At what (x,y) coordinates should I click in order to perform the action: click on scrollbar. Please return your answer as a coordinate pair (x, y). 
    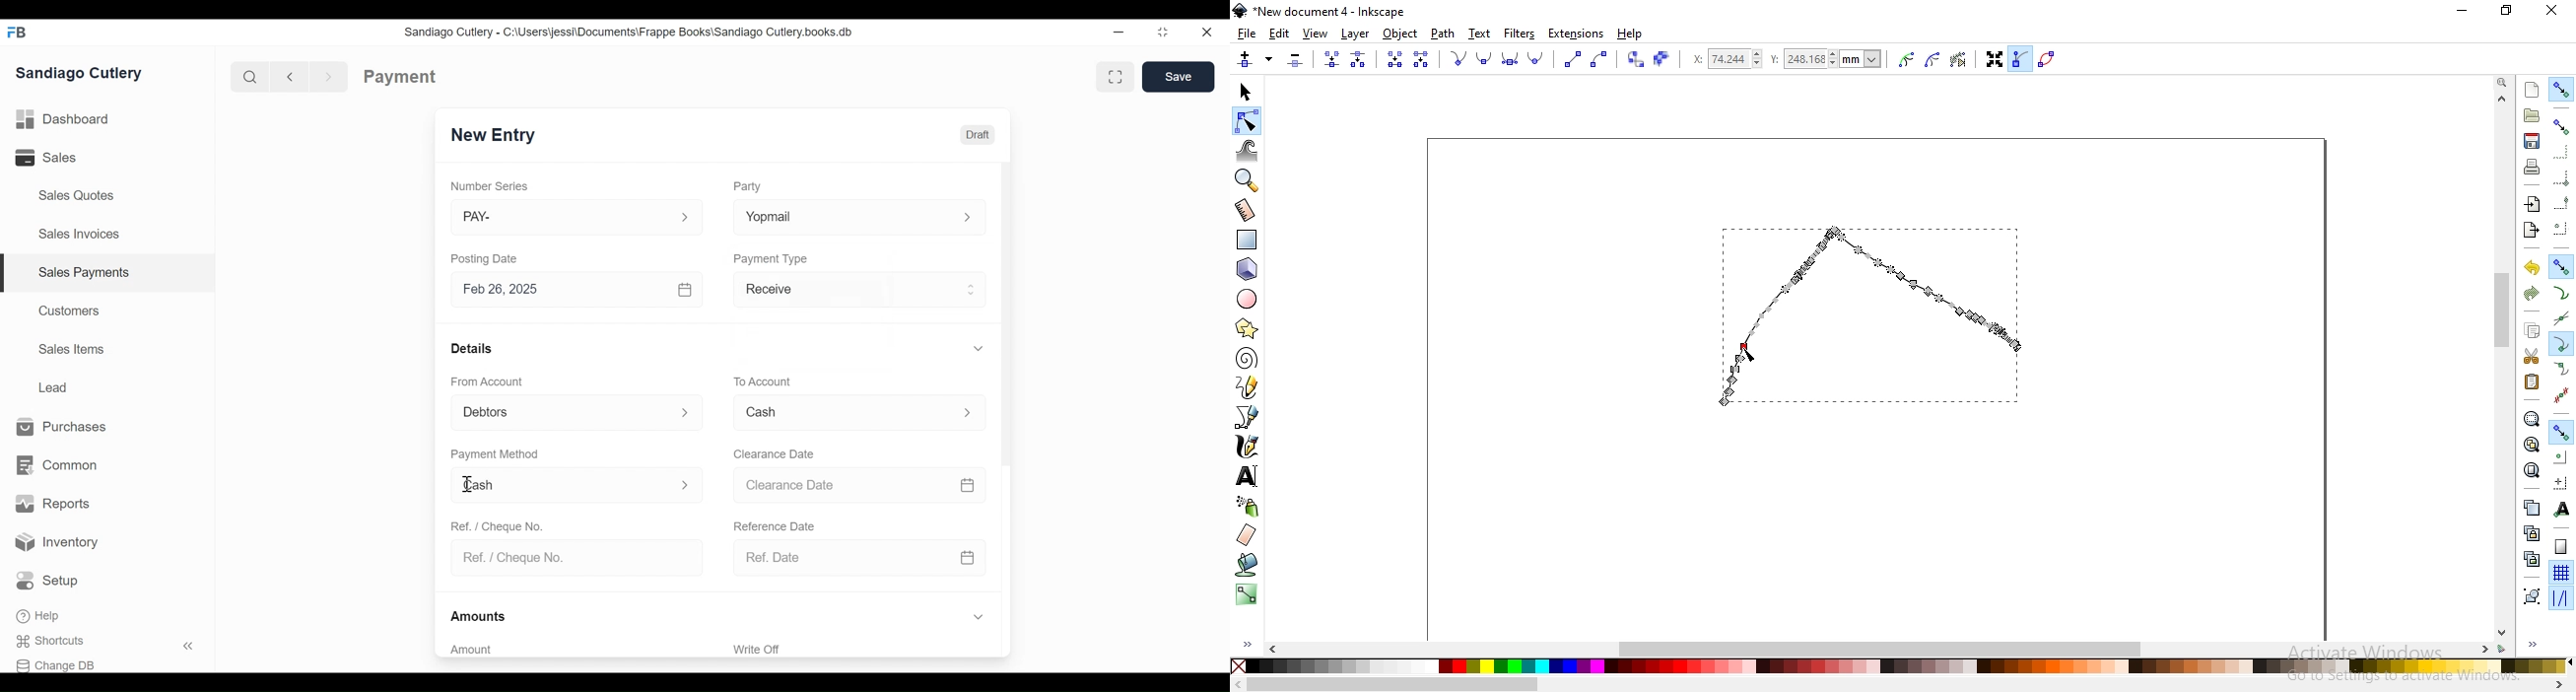
    Looking at the image, I should click on (1883, 647).